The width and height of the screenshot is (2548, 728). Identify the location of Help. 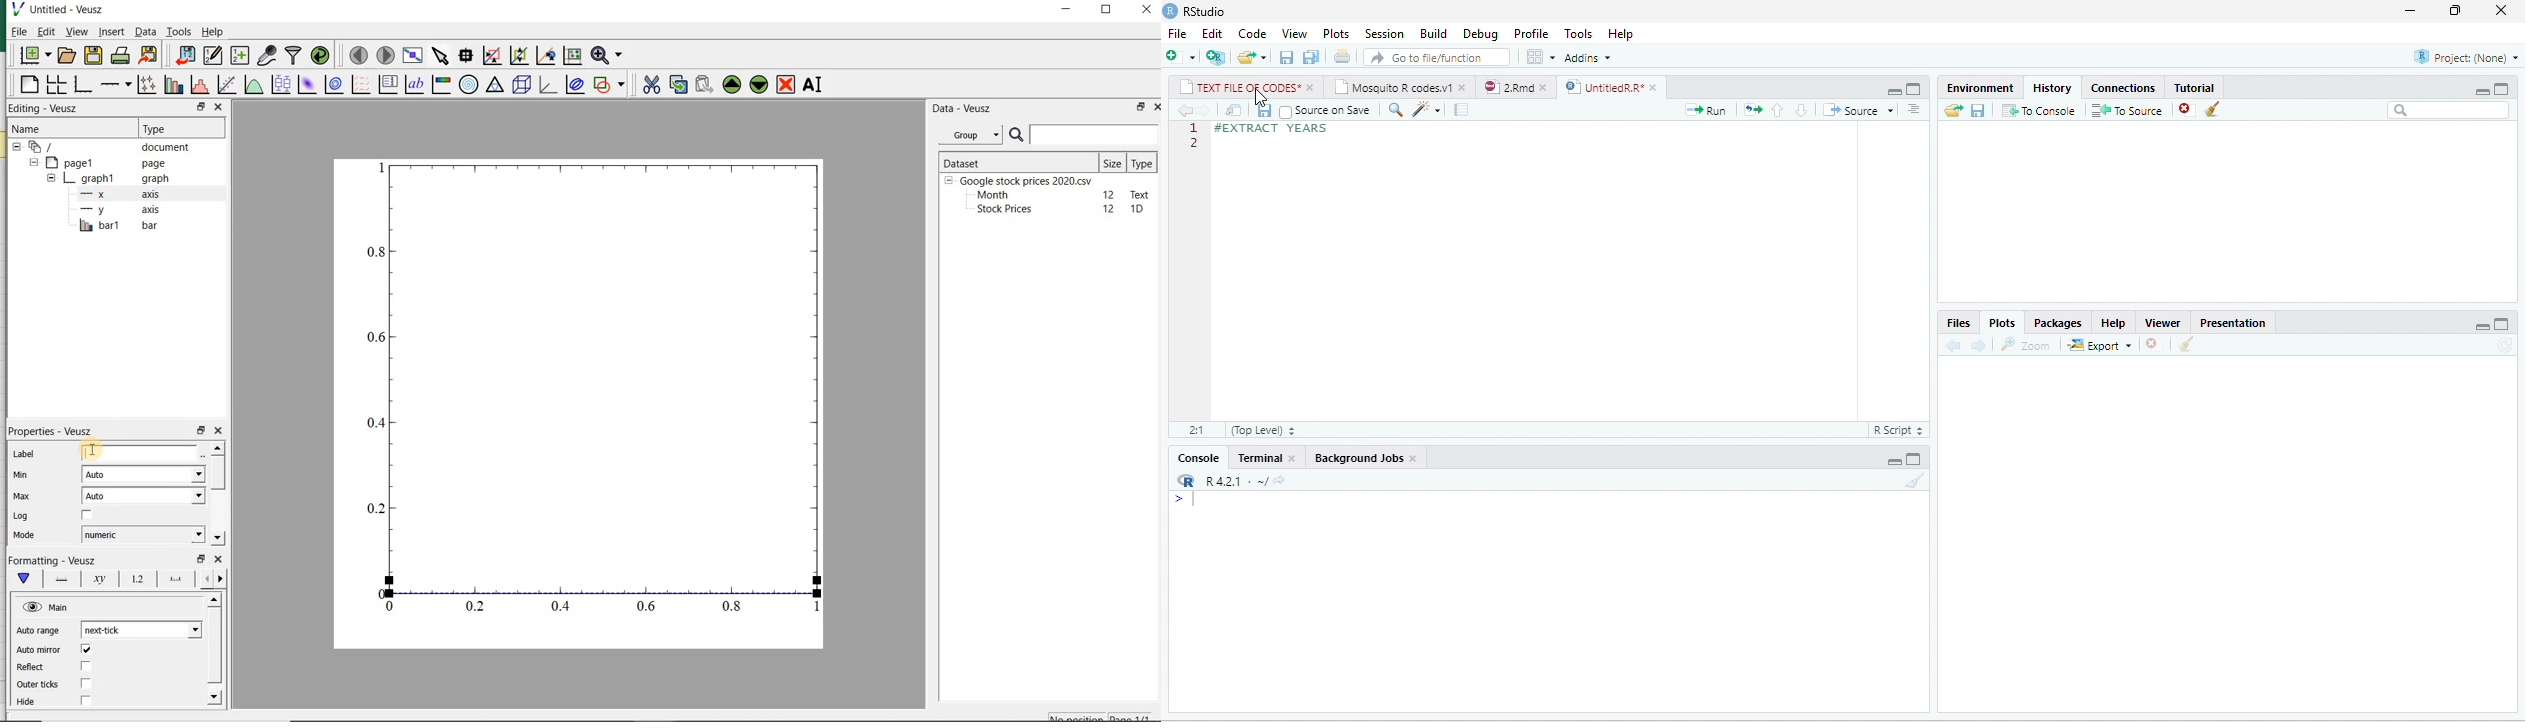
(1621, 35).